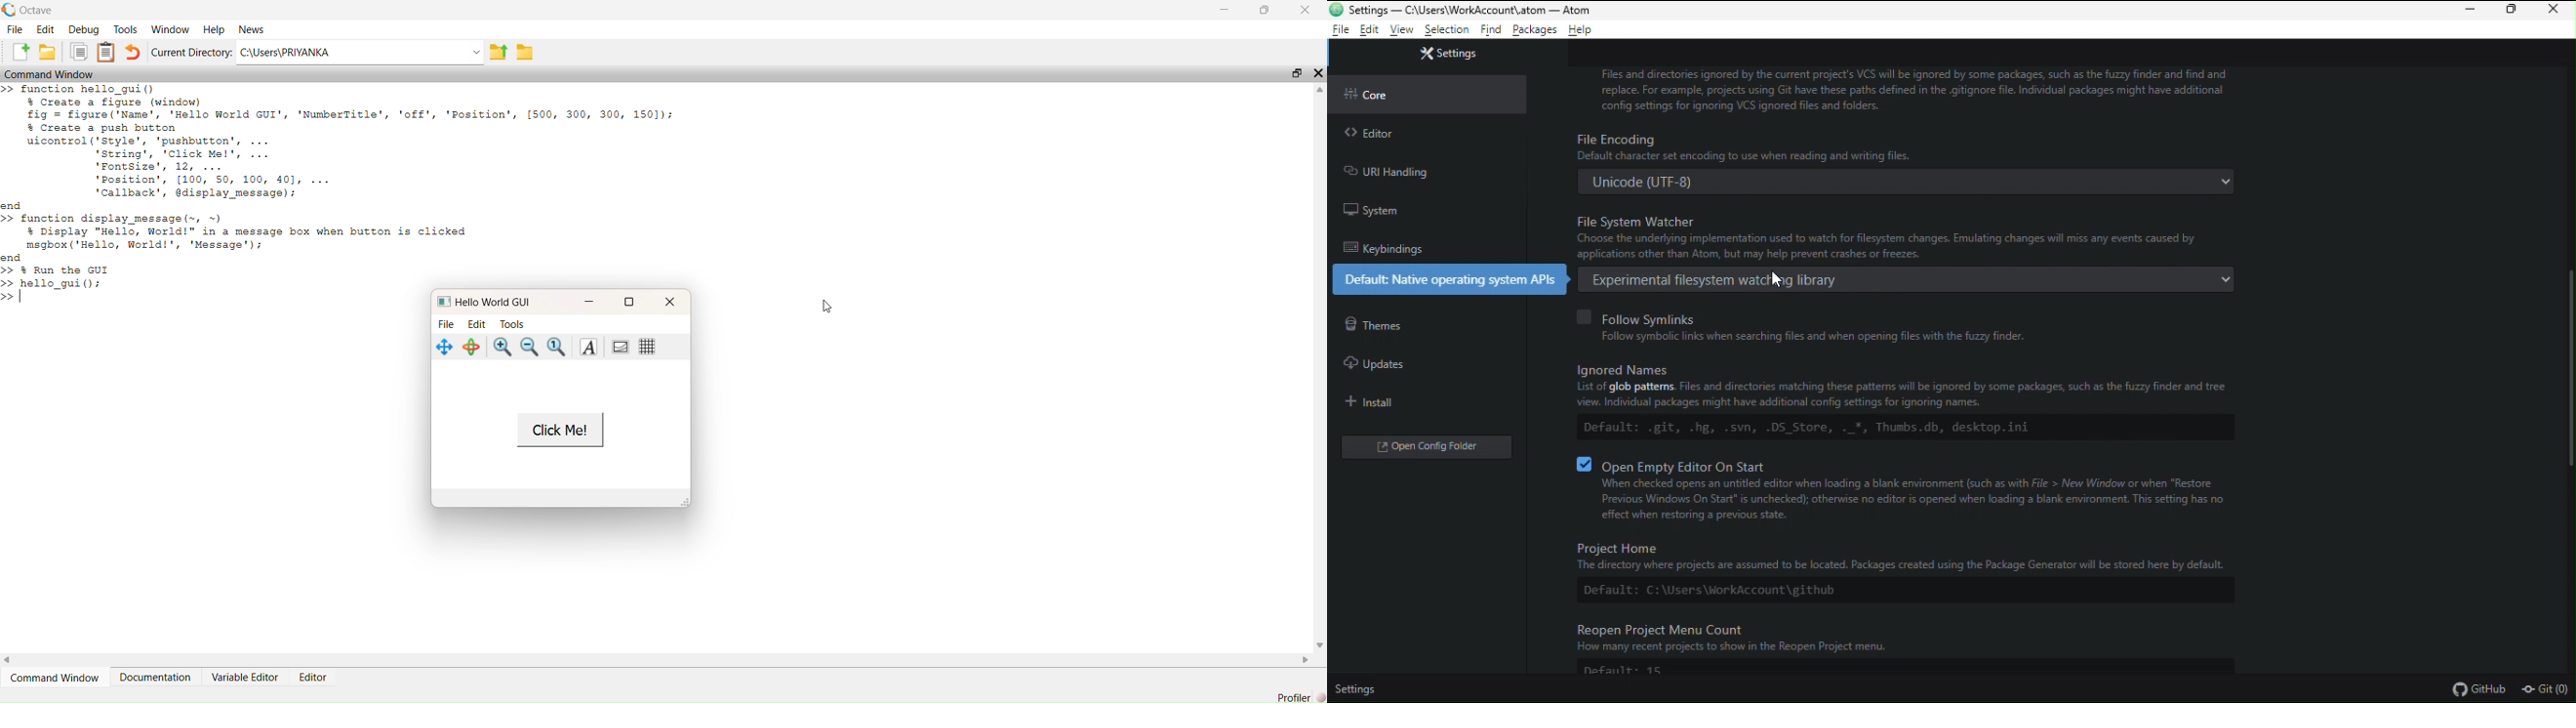 The width and height of the screenshot is (2576, 728). Describe the element at coordinates (1905, 162) in the screenshot. I see `File encoding` at that location.